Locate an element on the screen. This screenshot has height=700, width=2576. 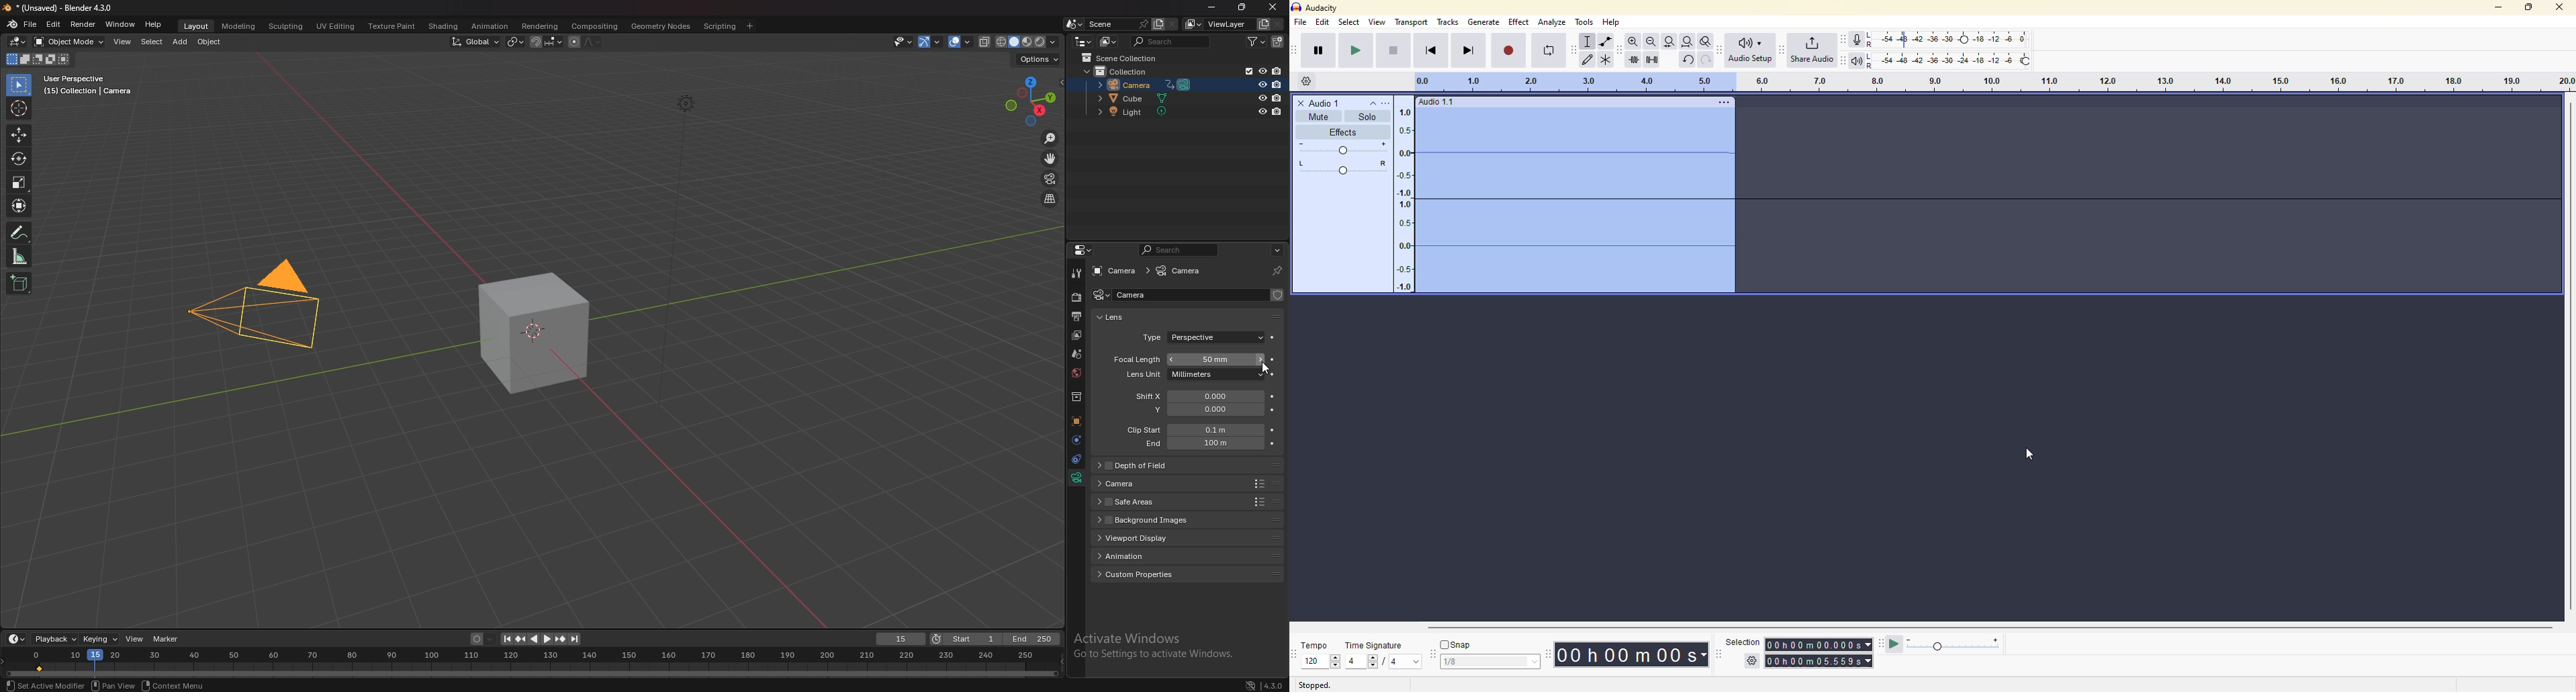
object mode is located at coordinates (68, 42).